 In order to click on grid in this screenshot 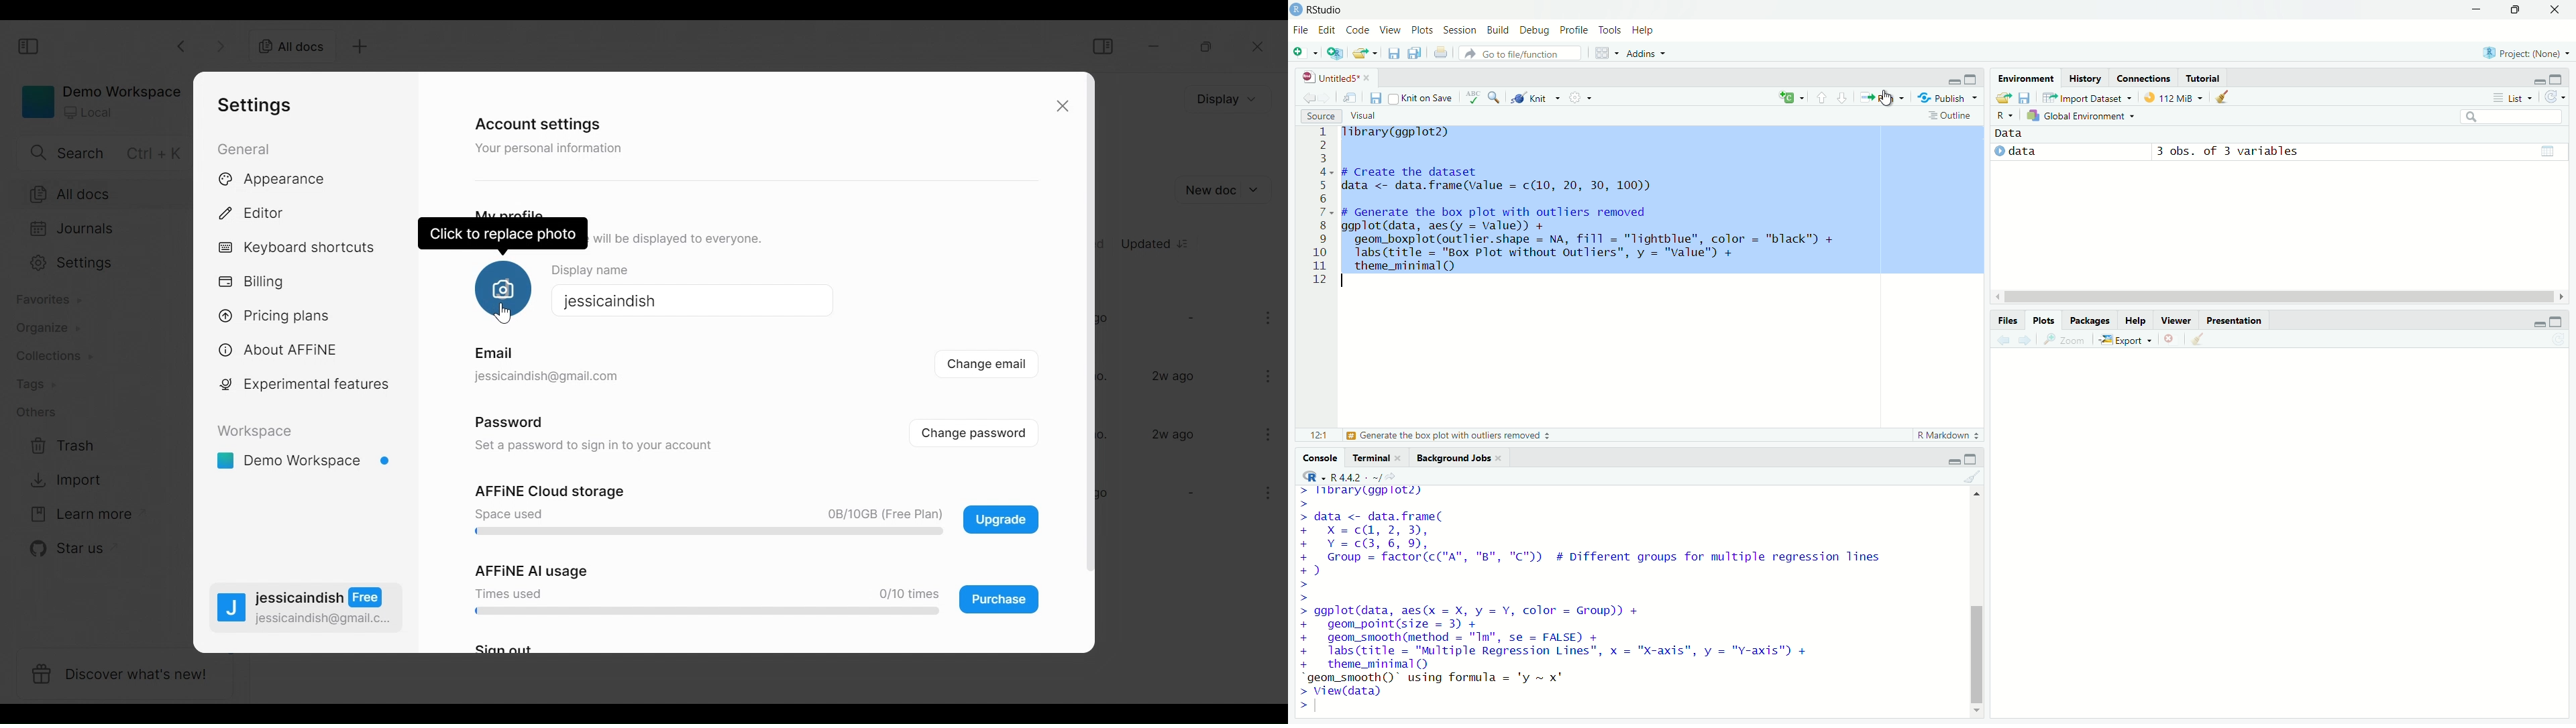, I will do `click(1601, 57)`.